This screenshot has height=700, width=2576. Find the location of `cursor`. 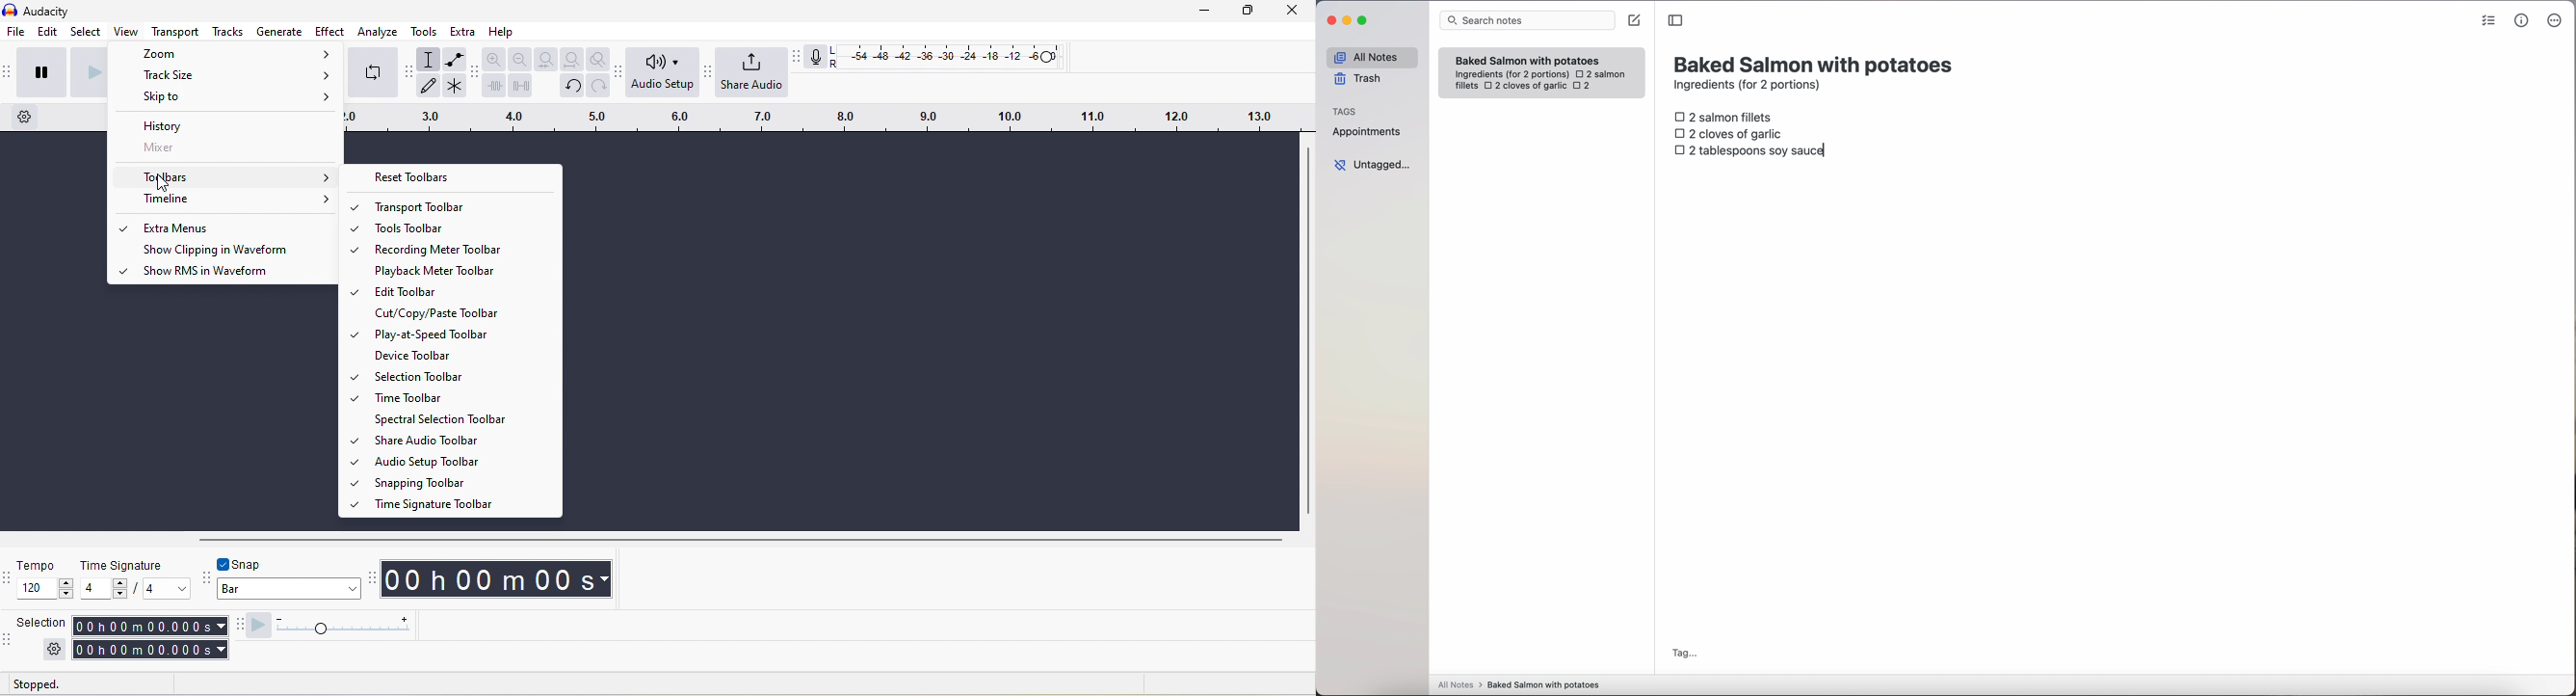

cursor is located at coordinates (164, 183).